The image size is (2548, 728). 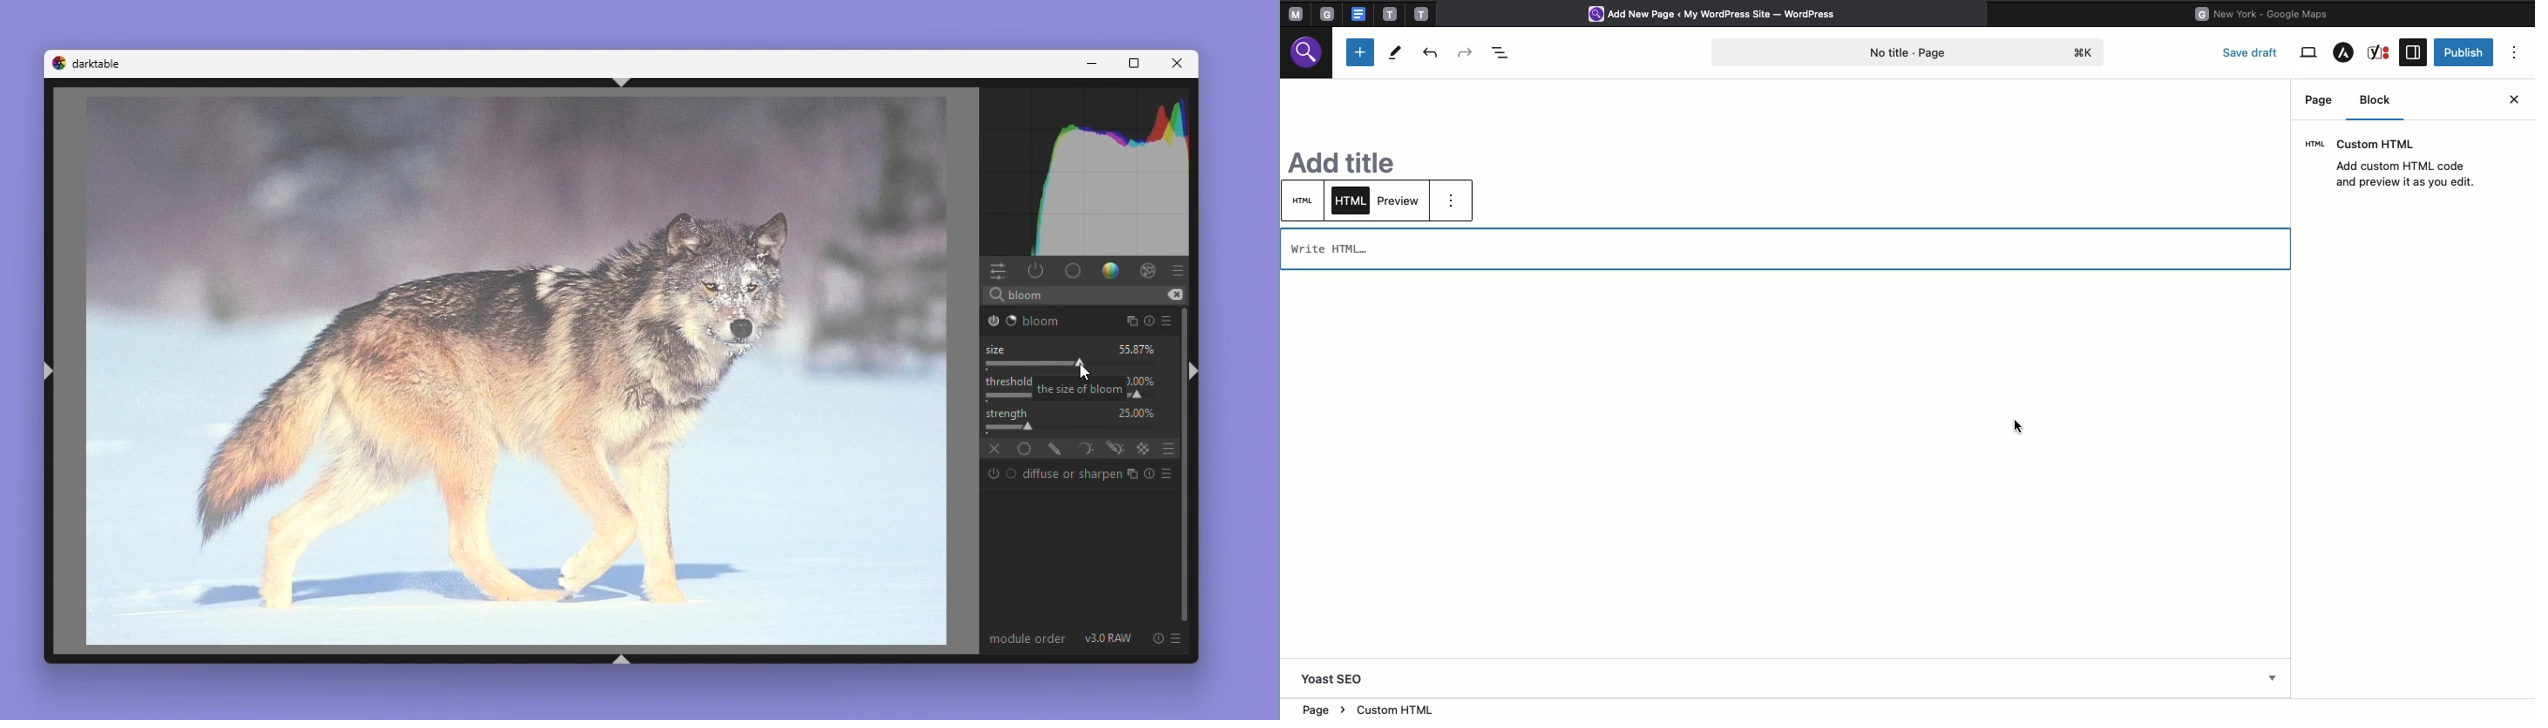 What do you see at coordinates (1036, 271) in the screenshot?
I see `Show only active modules` at bounding box center [1036, 271].